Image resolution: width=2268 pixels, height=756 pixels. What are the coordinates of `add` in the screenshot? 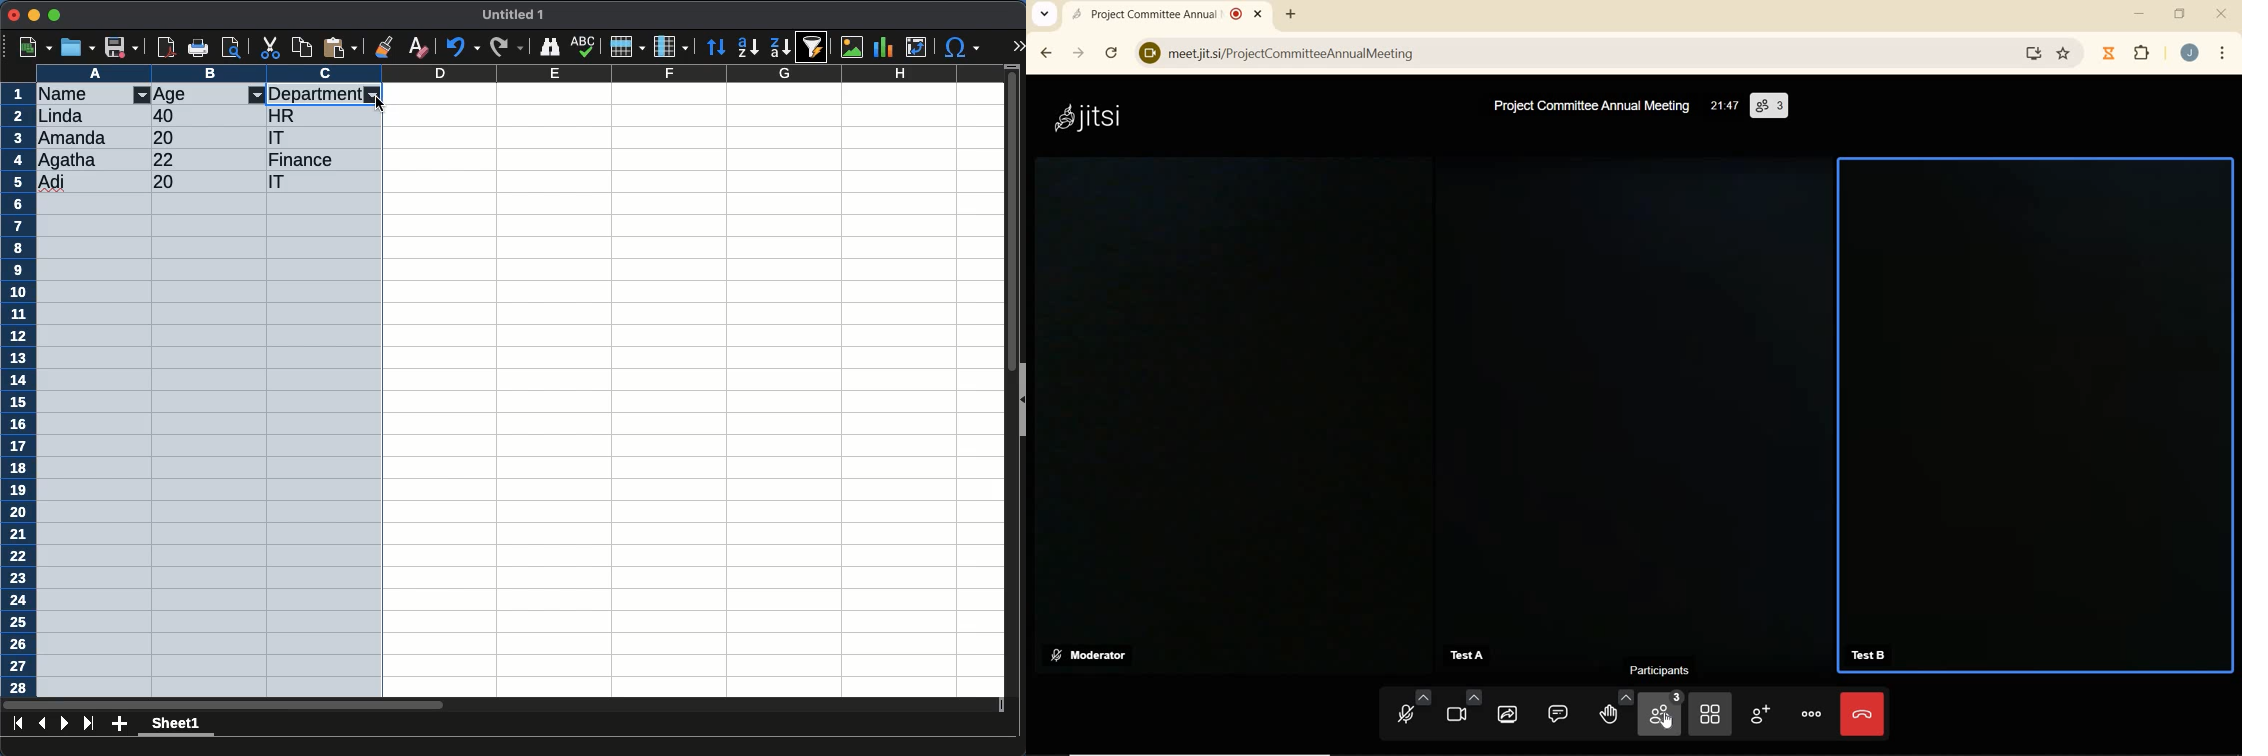 It's located at (119, 725).